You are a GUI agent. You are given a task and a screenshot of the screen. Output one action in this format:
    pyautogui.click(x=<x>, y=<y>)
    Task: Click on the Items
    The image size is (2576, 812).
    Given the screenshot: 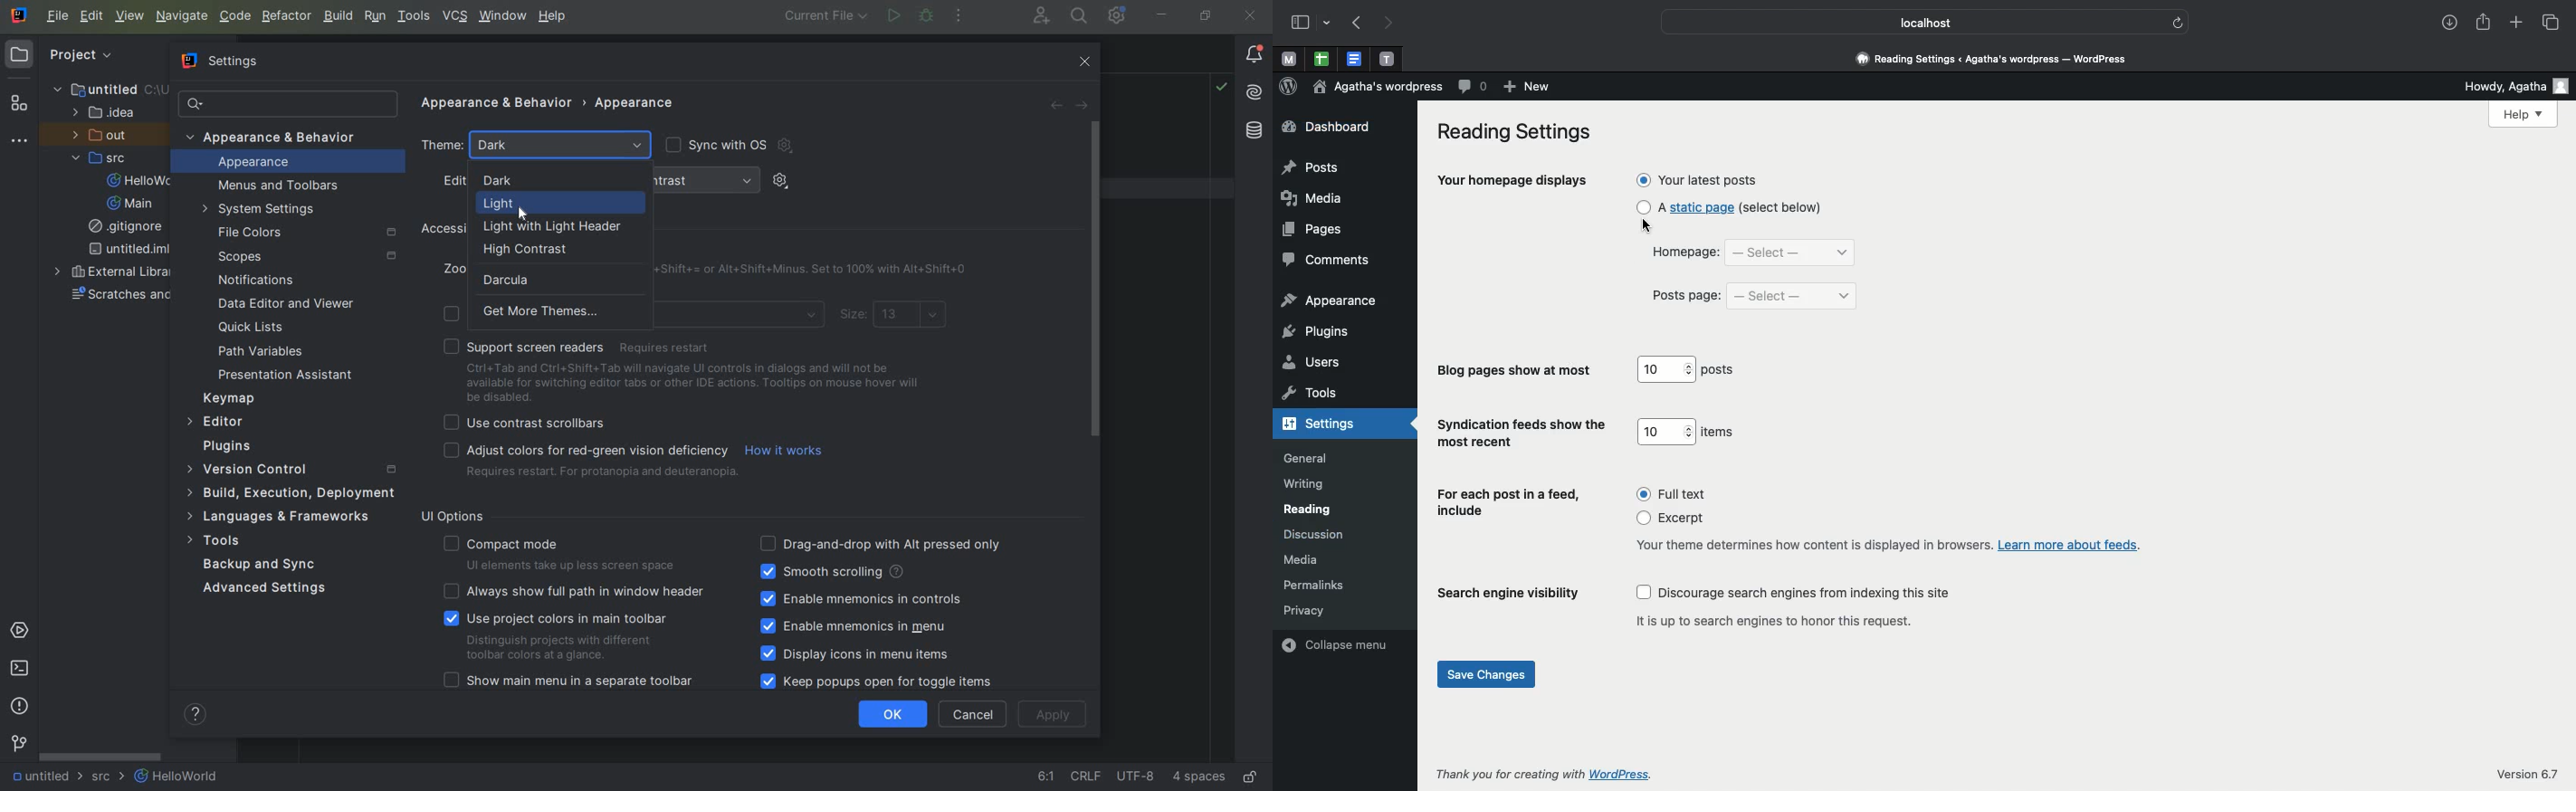 What is the action you would take?
    pyautogui.click(x=1720, y=433)
    